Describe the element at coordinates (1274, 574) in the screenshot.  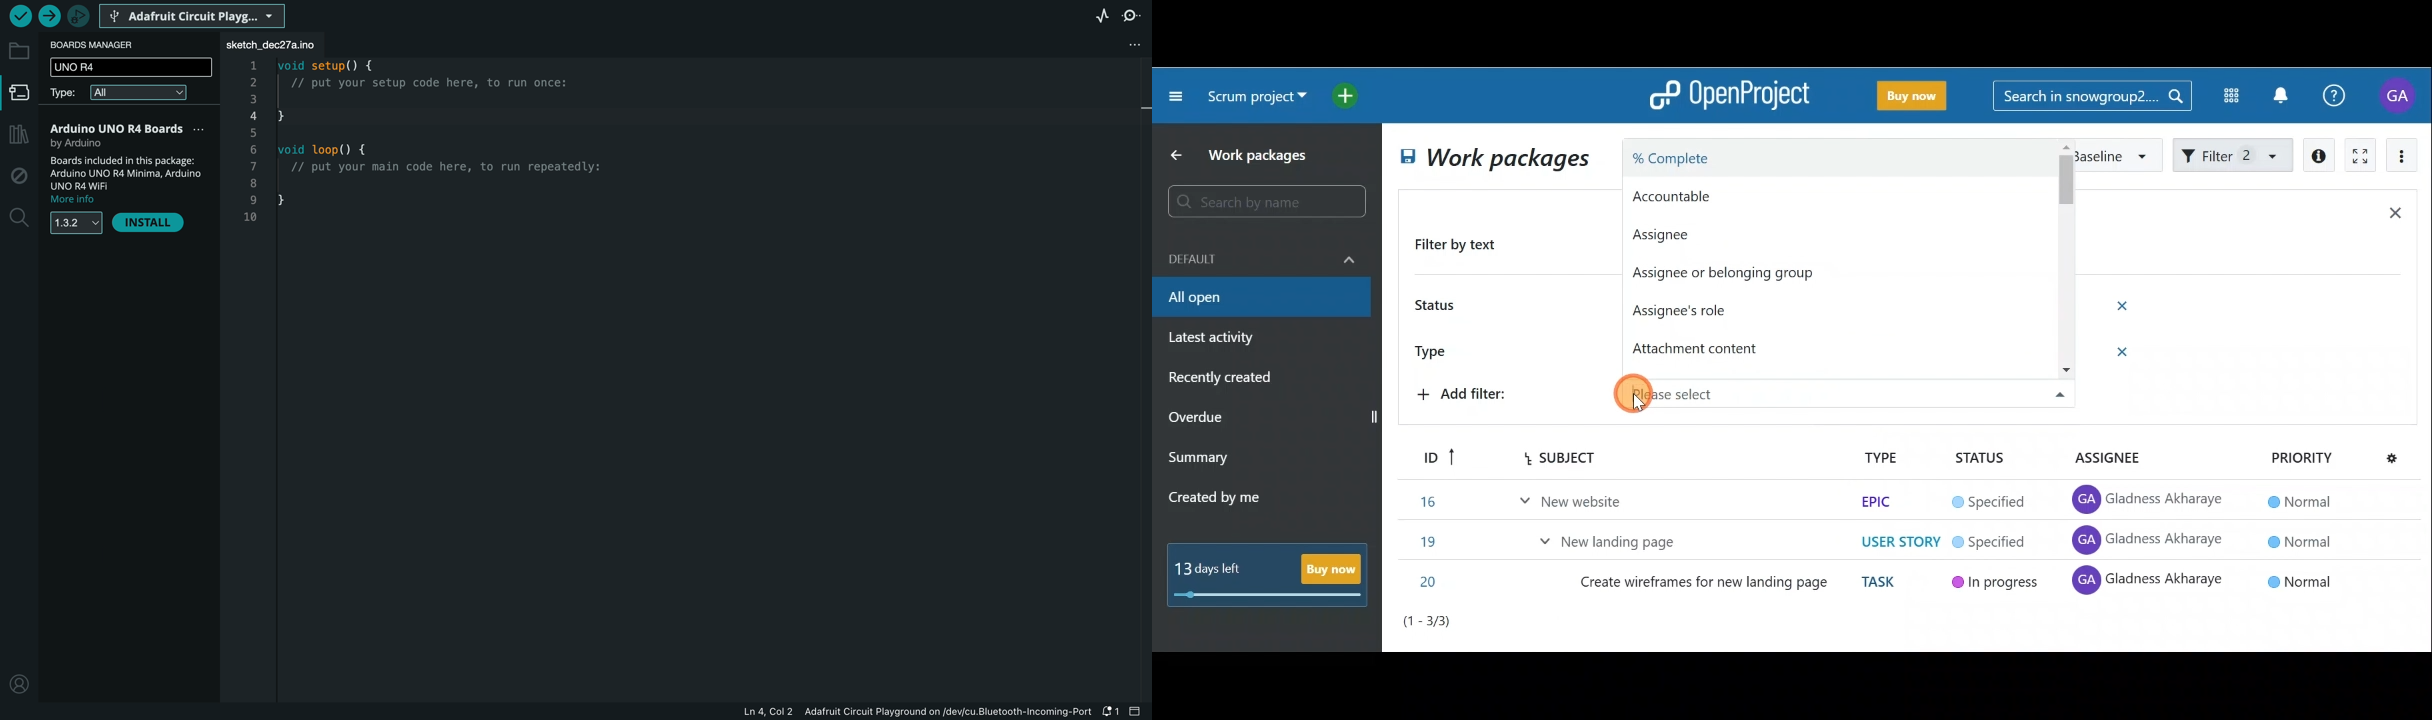
I see `Buy now` at that location.